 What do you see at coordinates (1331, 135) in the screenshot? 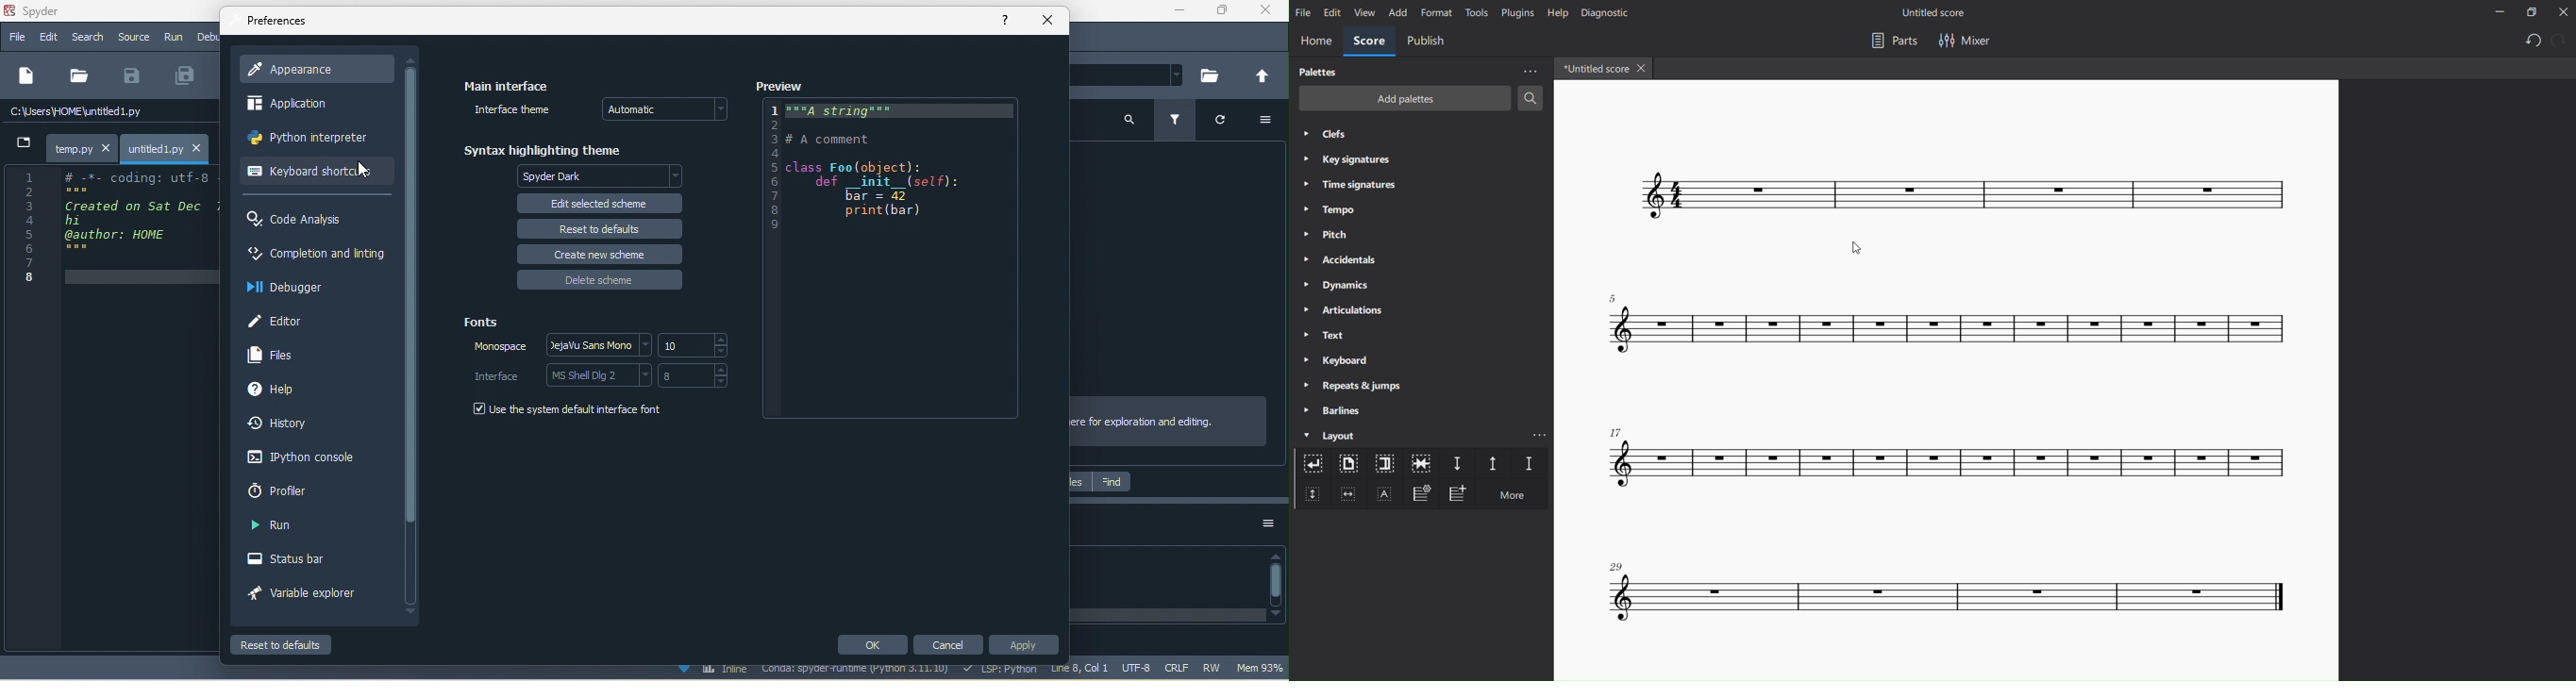
I see `clefs` at bounding box center [1331, 135].